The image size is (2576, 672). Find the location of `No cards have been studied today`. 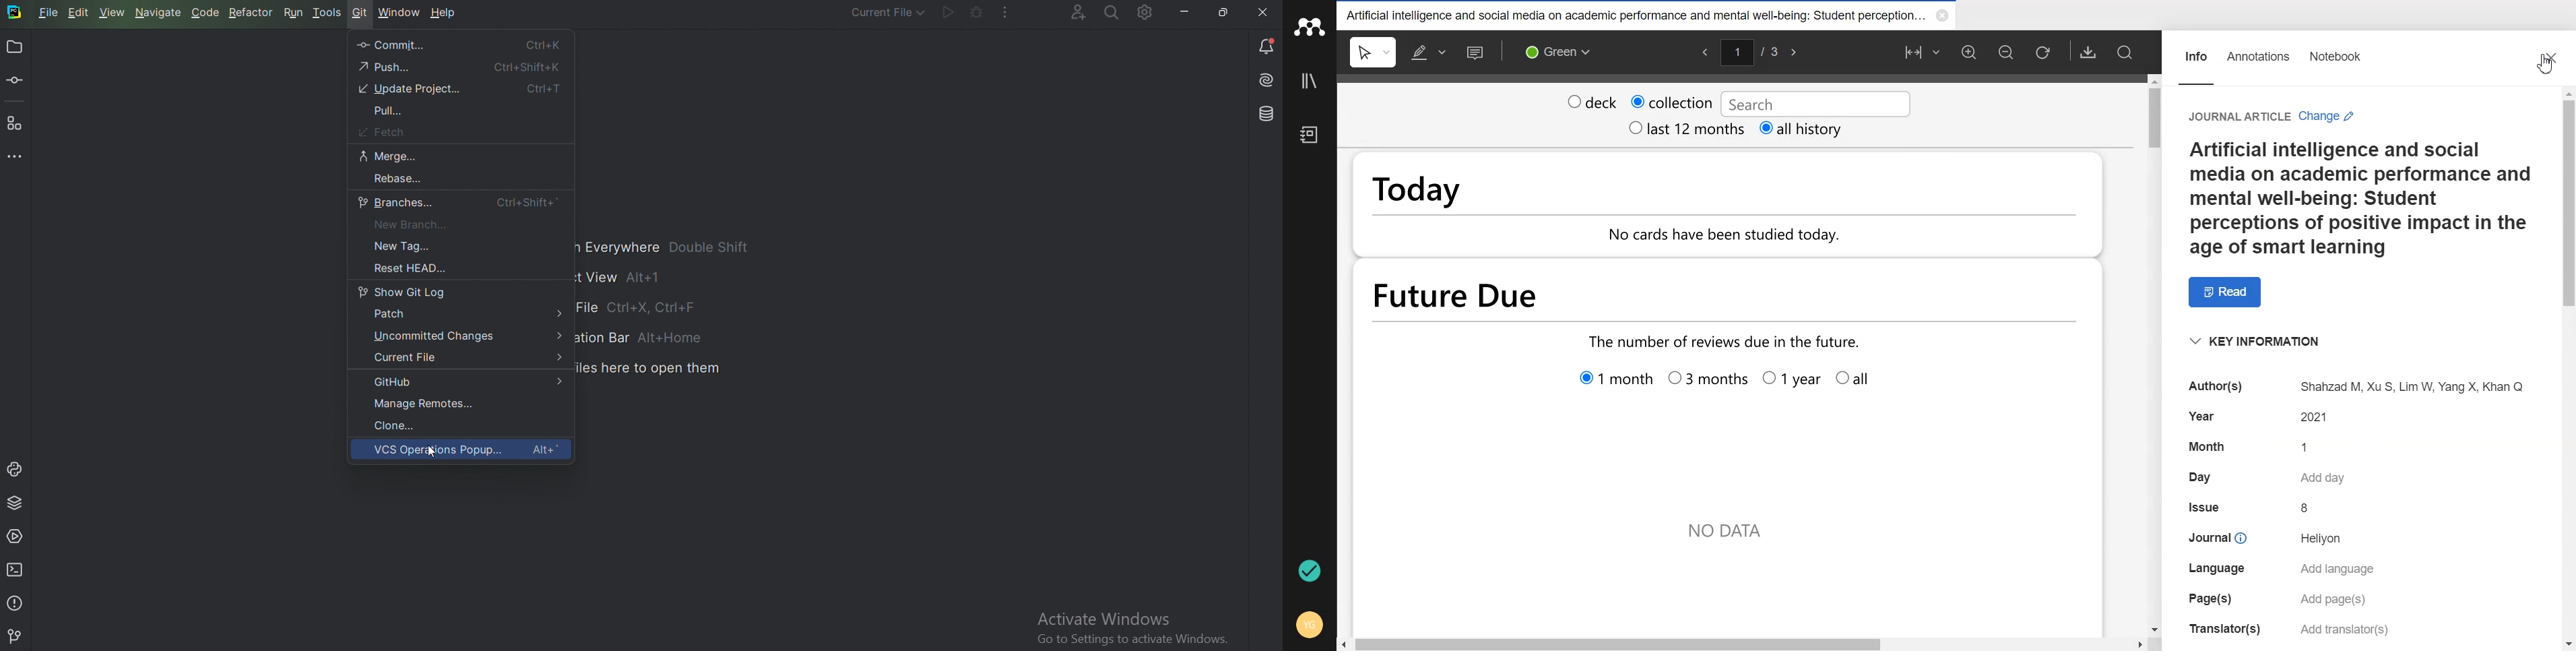

No cards have been studied today is located at coordinates (1739, 237).